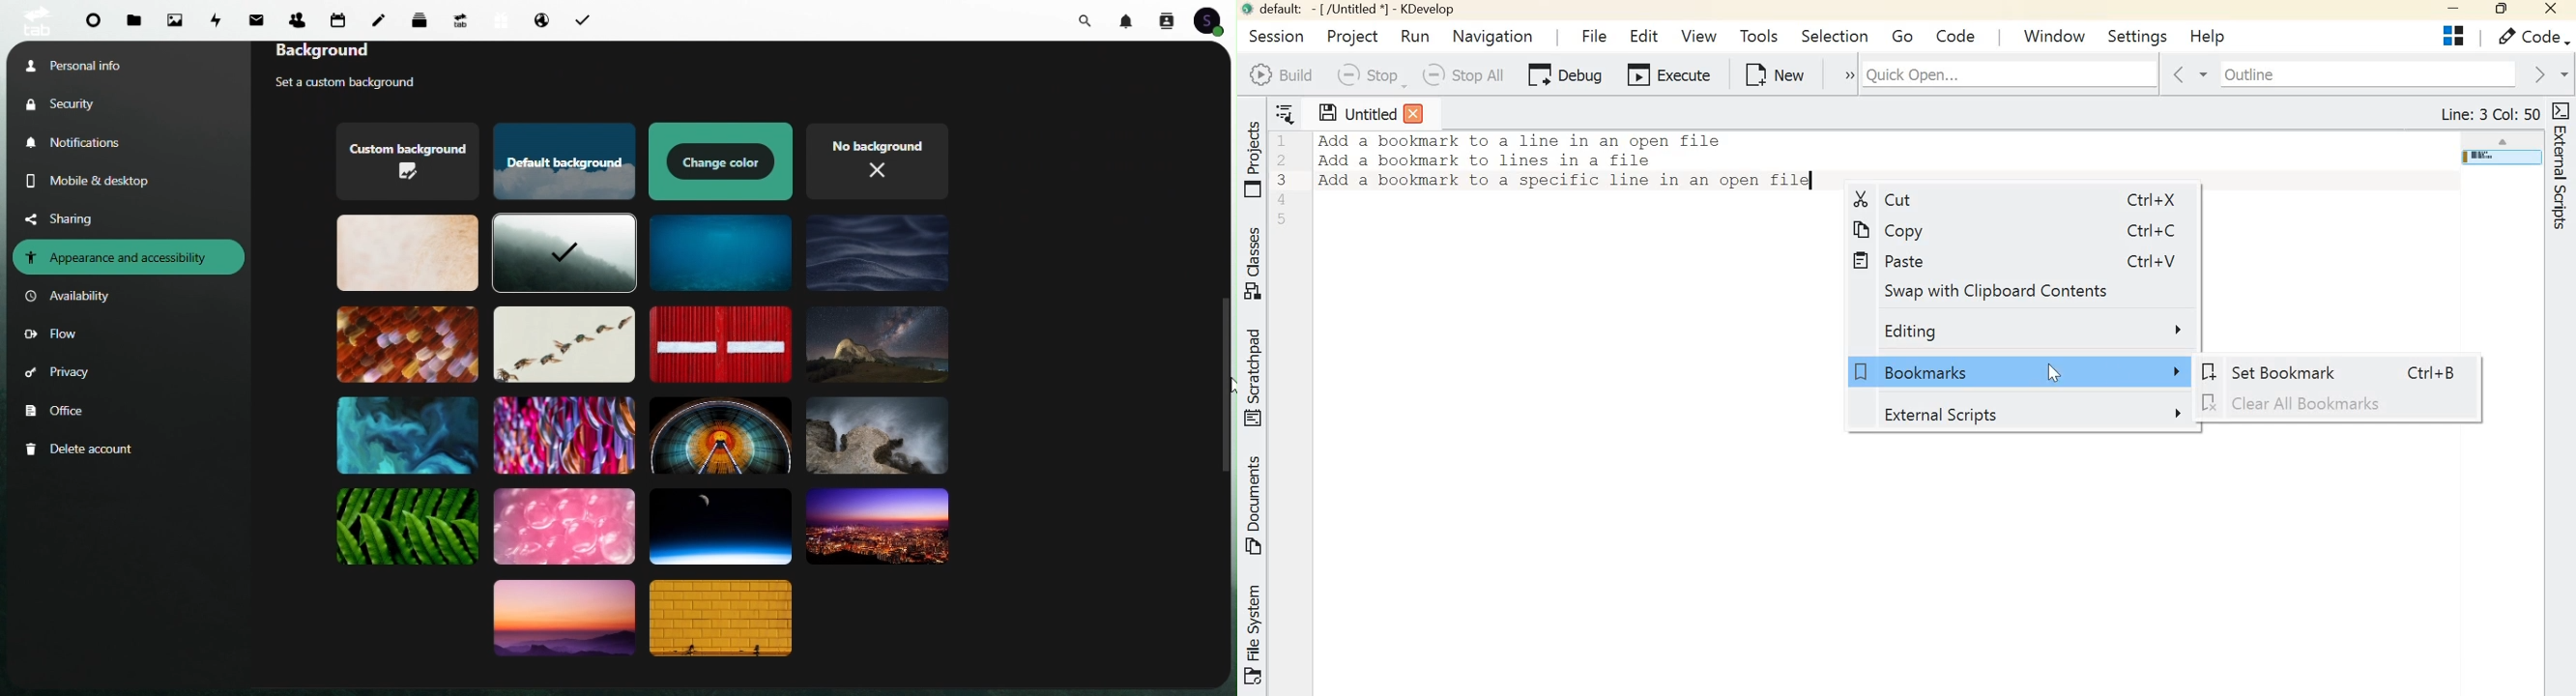  What do you see at coordinates (722, 161) in the screenshot?
I see `Themes` at bounding box center [722, 161].